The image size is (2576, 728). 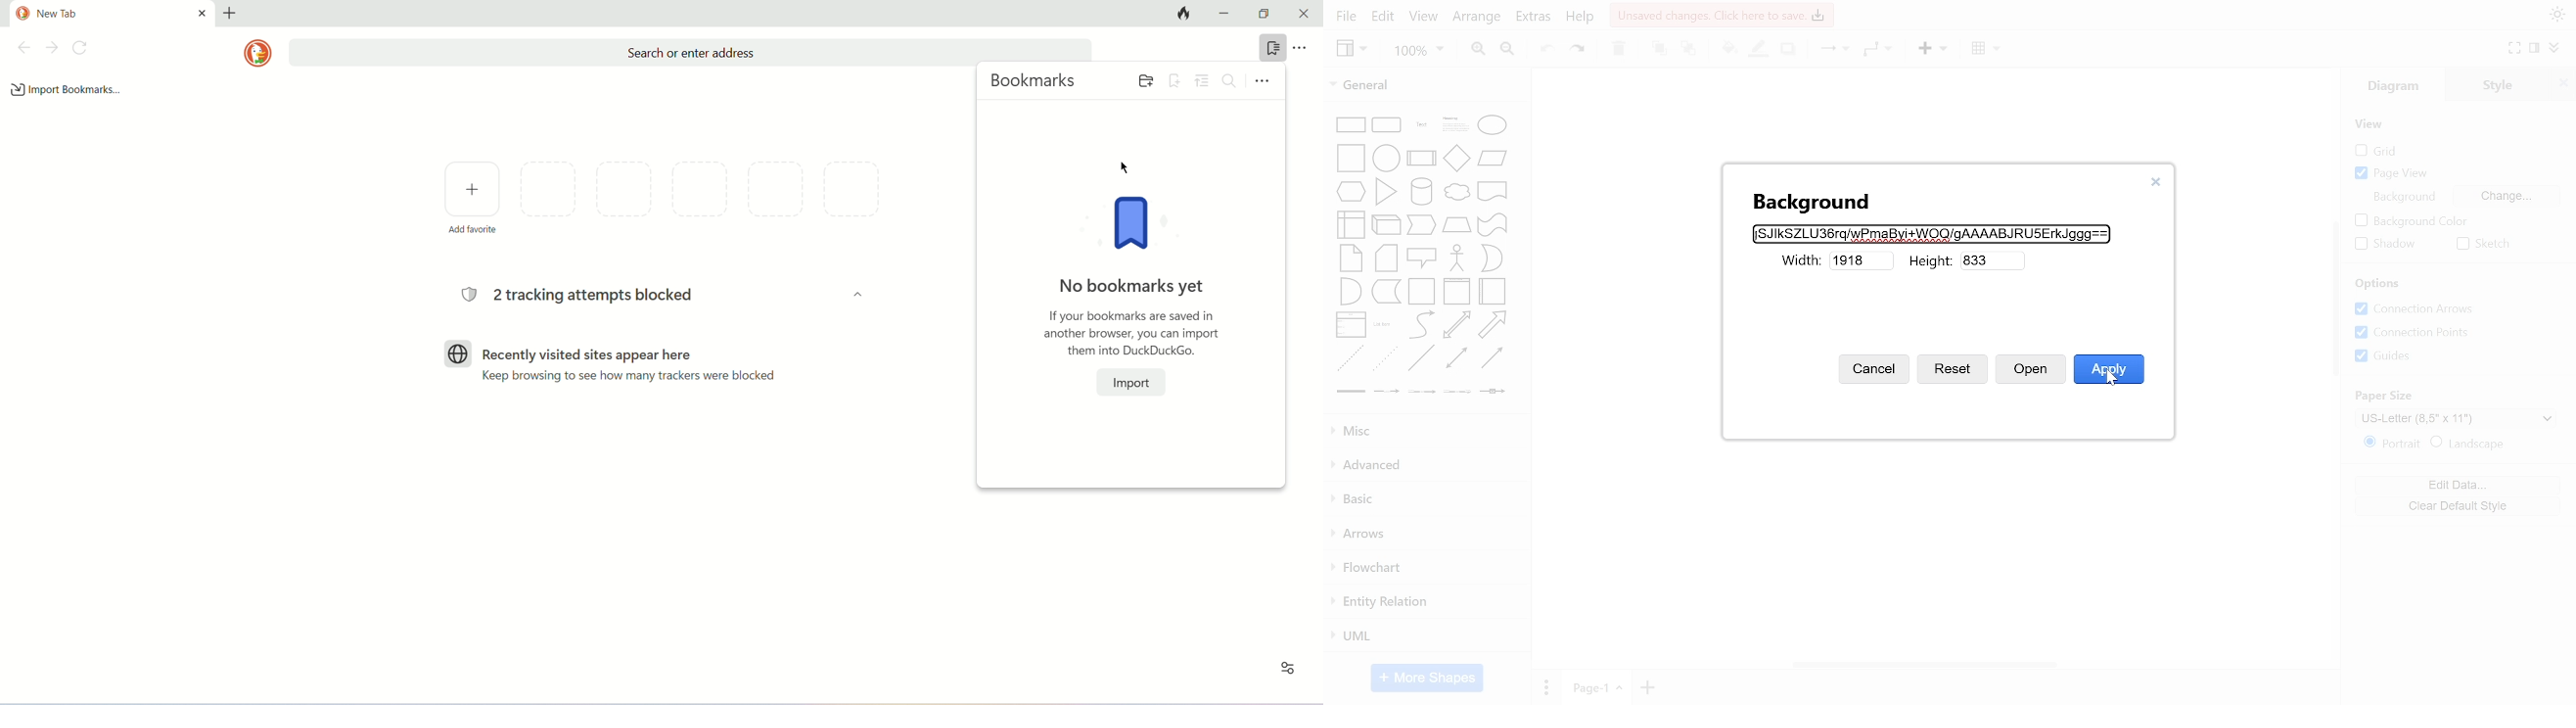 What do you see at coordinates (1985, 49) in the screenshot?
I see `table` at bounding box center [1985, 49].